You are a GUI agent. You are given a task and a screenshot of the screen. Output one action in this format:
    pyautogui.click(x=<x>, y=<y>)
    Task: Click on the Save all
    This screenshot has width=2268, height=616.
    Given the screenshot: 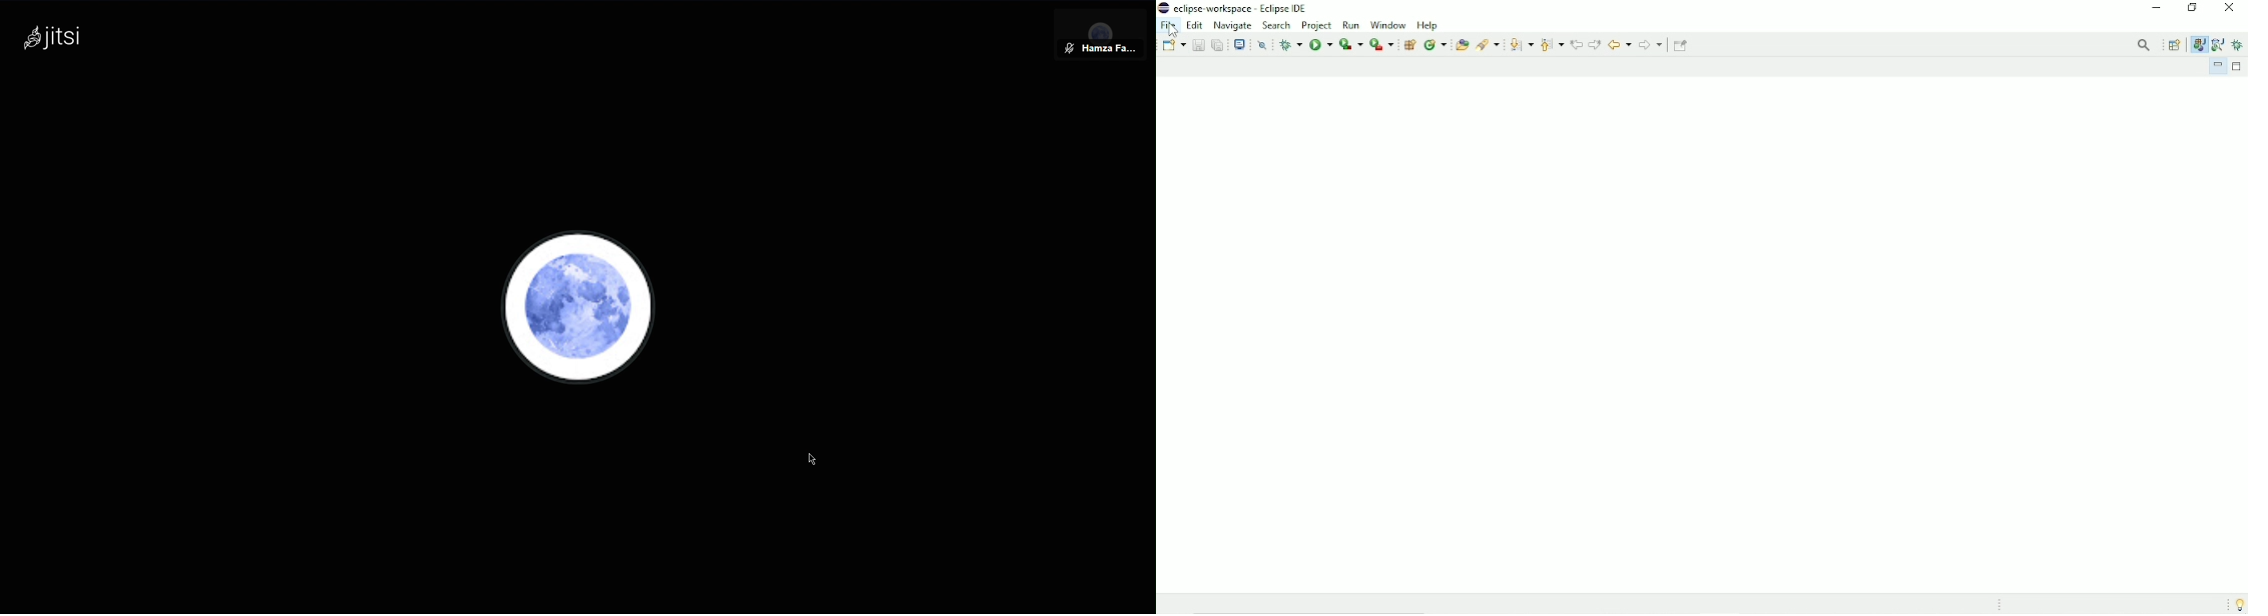 What is the action you would take?
    pyautogui.click(x=1218, y=43)
    